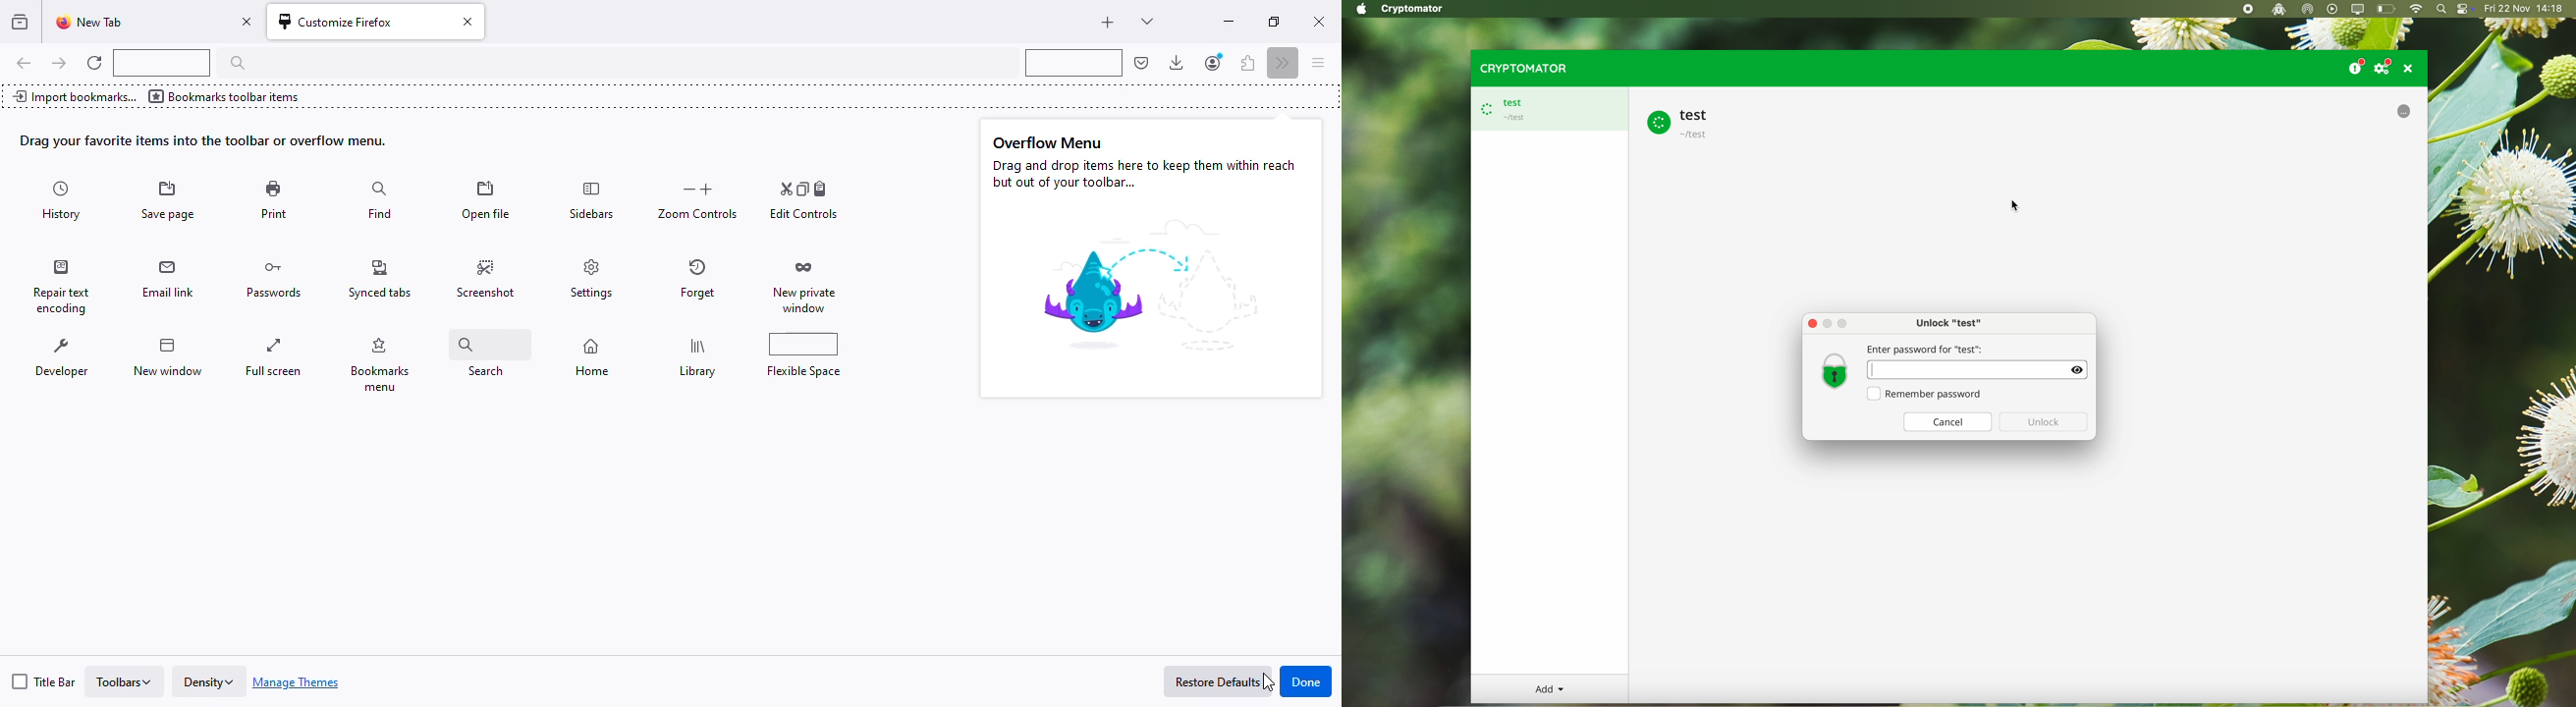 The image size is (2576, 728). I want to click on more tools, so click(1282, 63).